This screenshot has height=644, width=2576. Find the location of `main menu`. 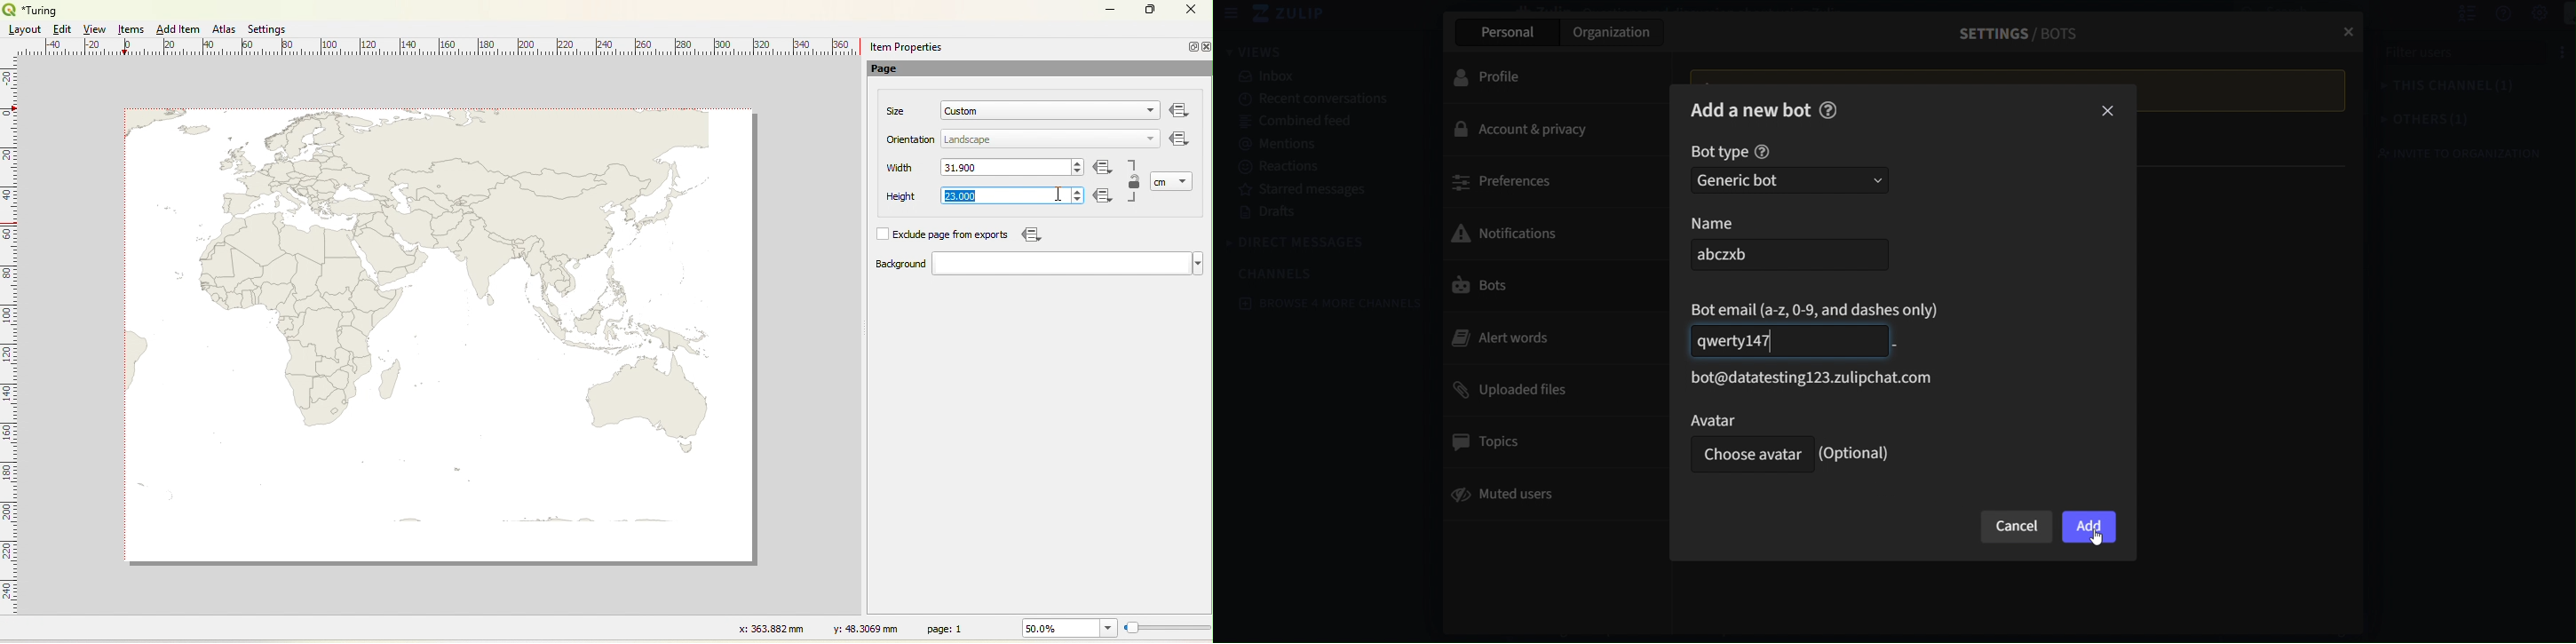

main menu is located at coordinates (2560, 14).